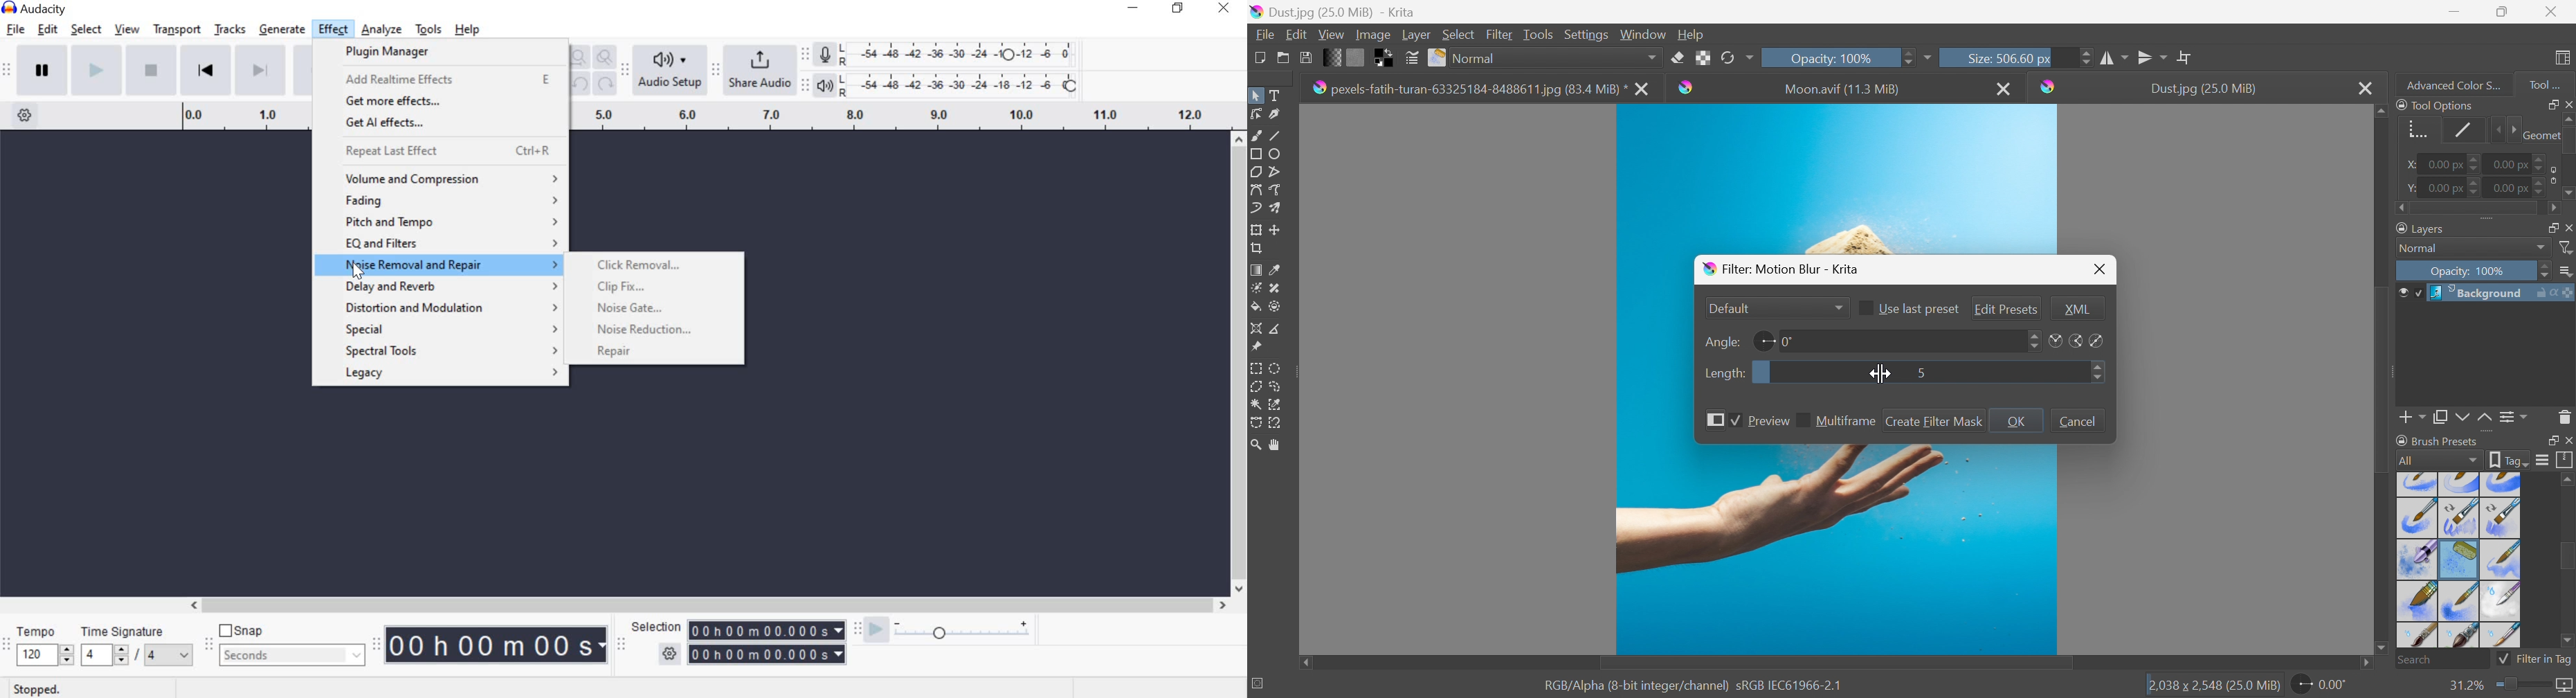 This screenshot has width=2576, height=700. I want to click on Delete, so click(2565, 416).